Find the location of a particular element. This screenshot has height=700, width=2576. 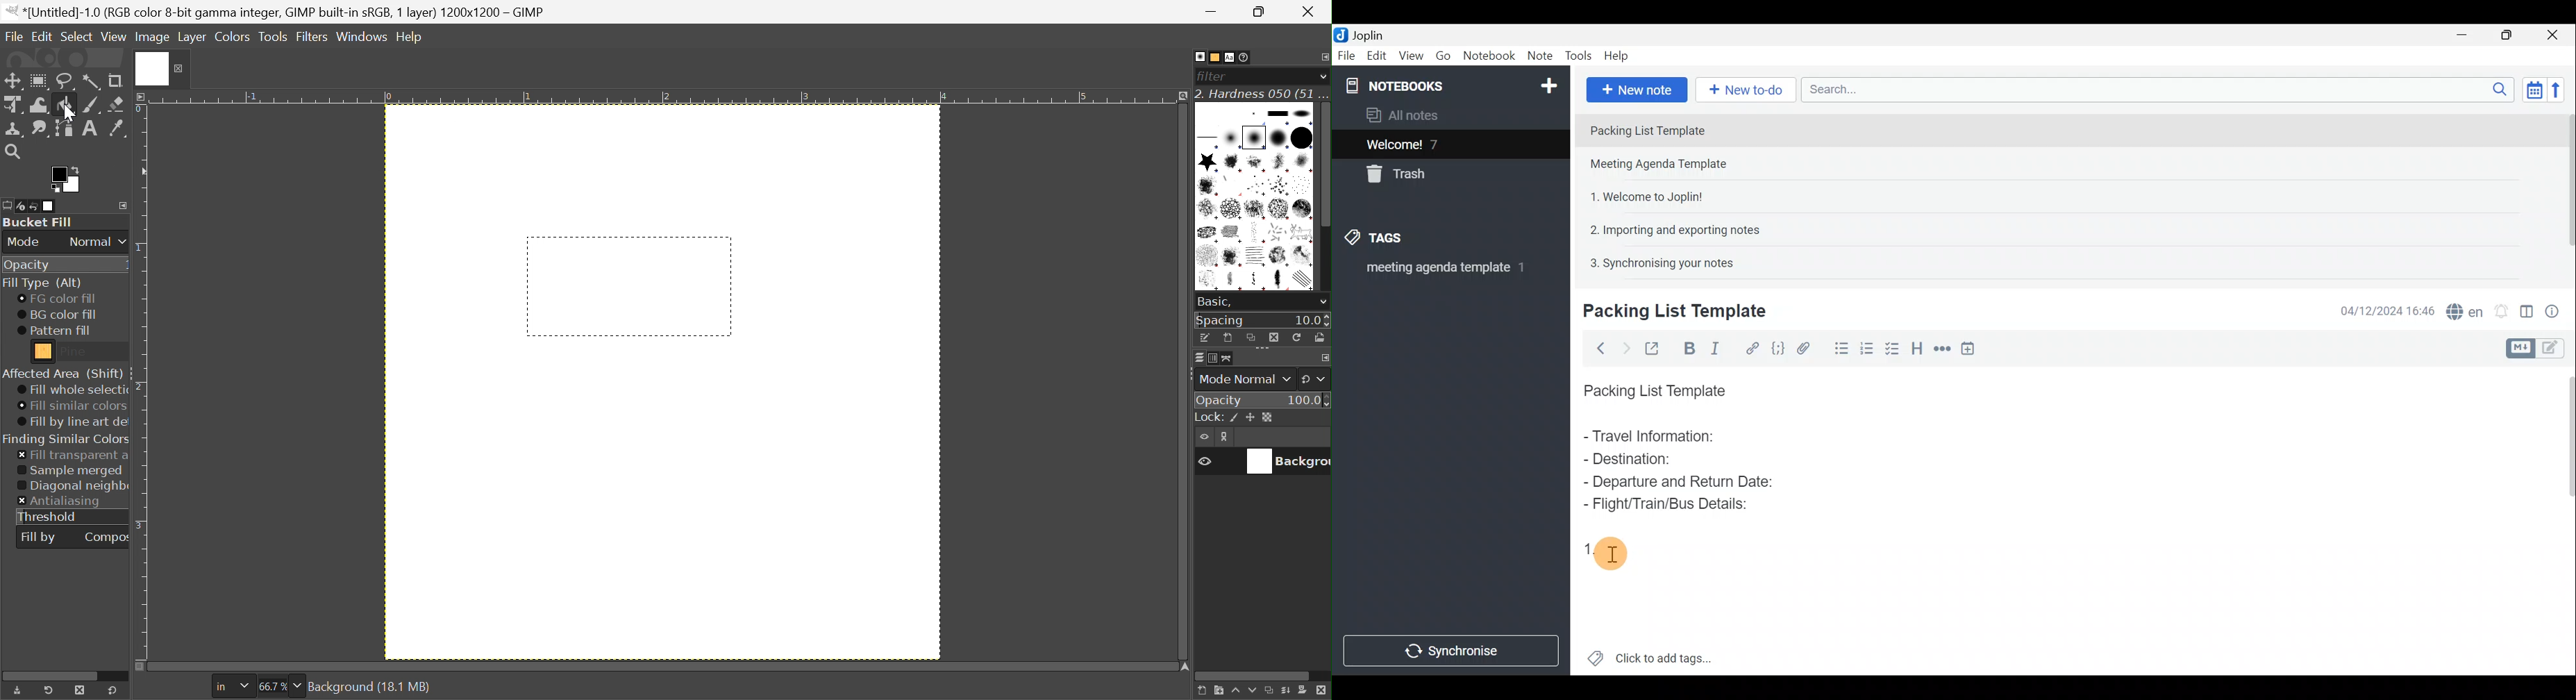

All notes is located at coordinates (1407, 115).